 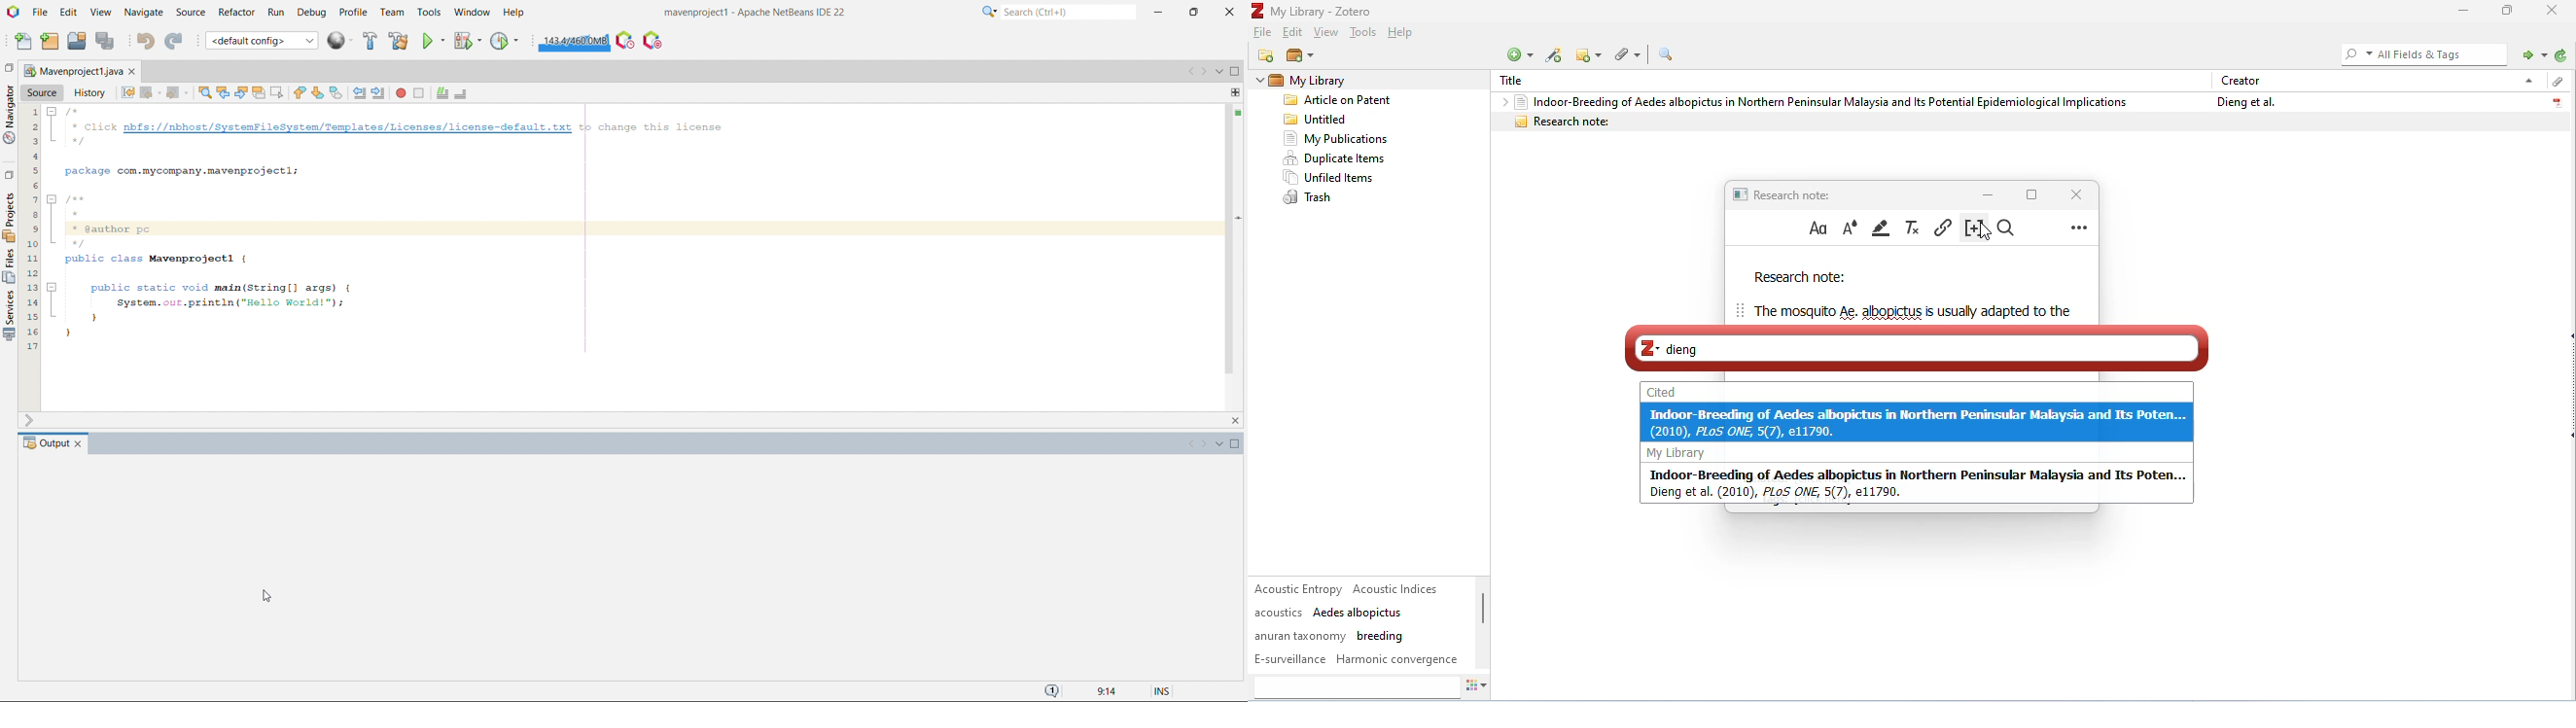 What do you see at coordinates (259, 94) in the screenshot?
I see `toggle highlights search` at bounding box center [259, 94].